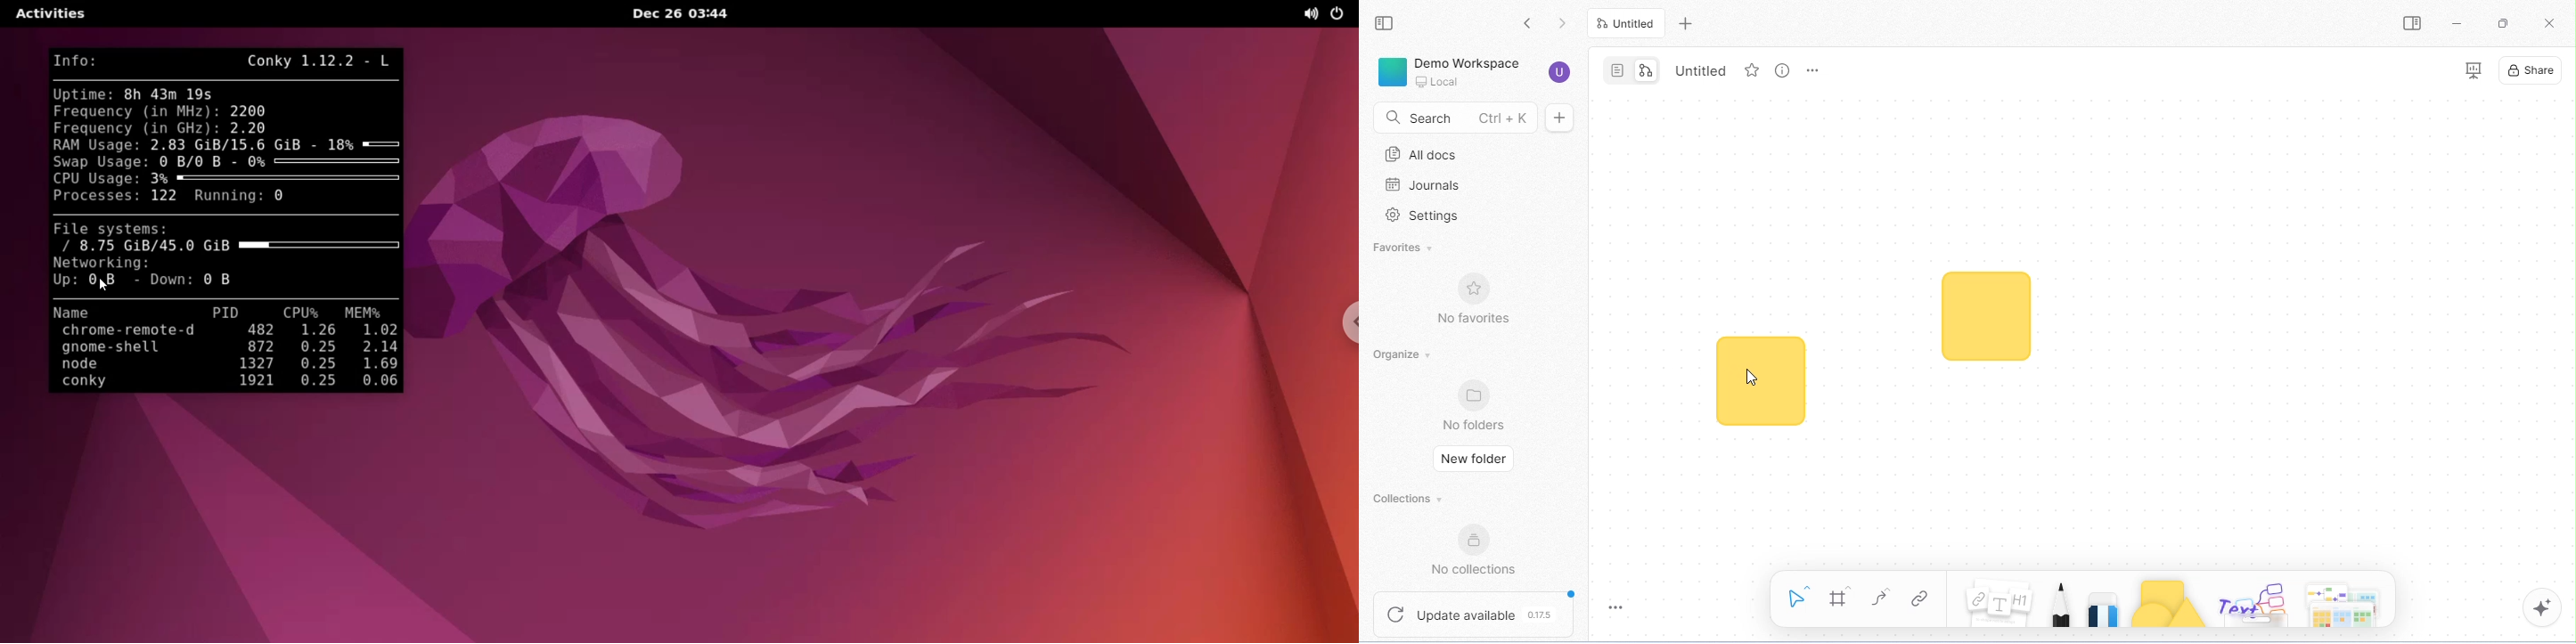 The width and height of the screenshot is (2576, 644). What do you see at coordinates (1999, 604) in the screenshot?
I see `notes` at bounding box center [1999, 604].